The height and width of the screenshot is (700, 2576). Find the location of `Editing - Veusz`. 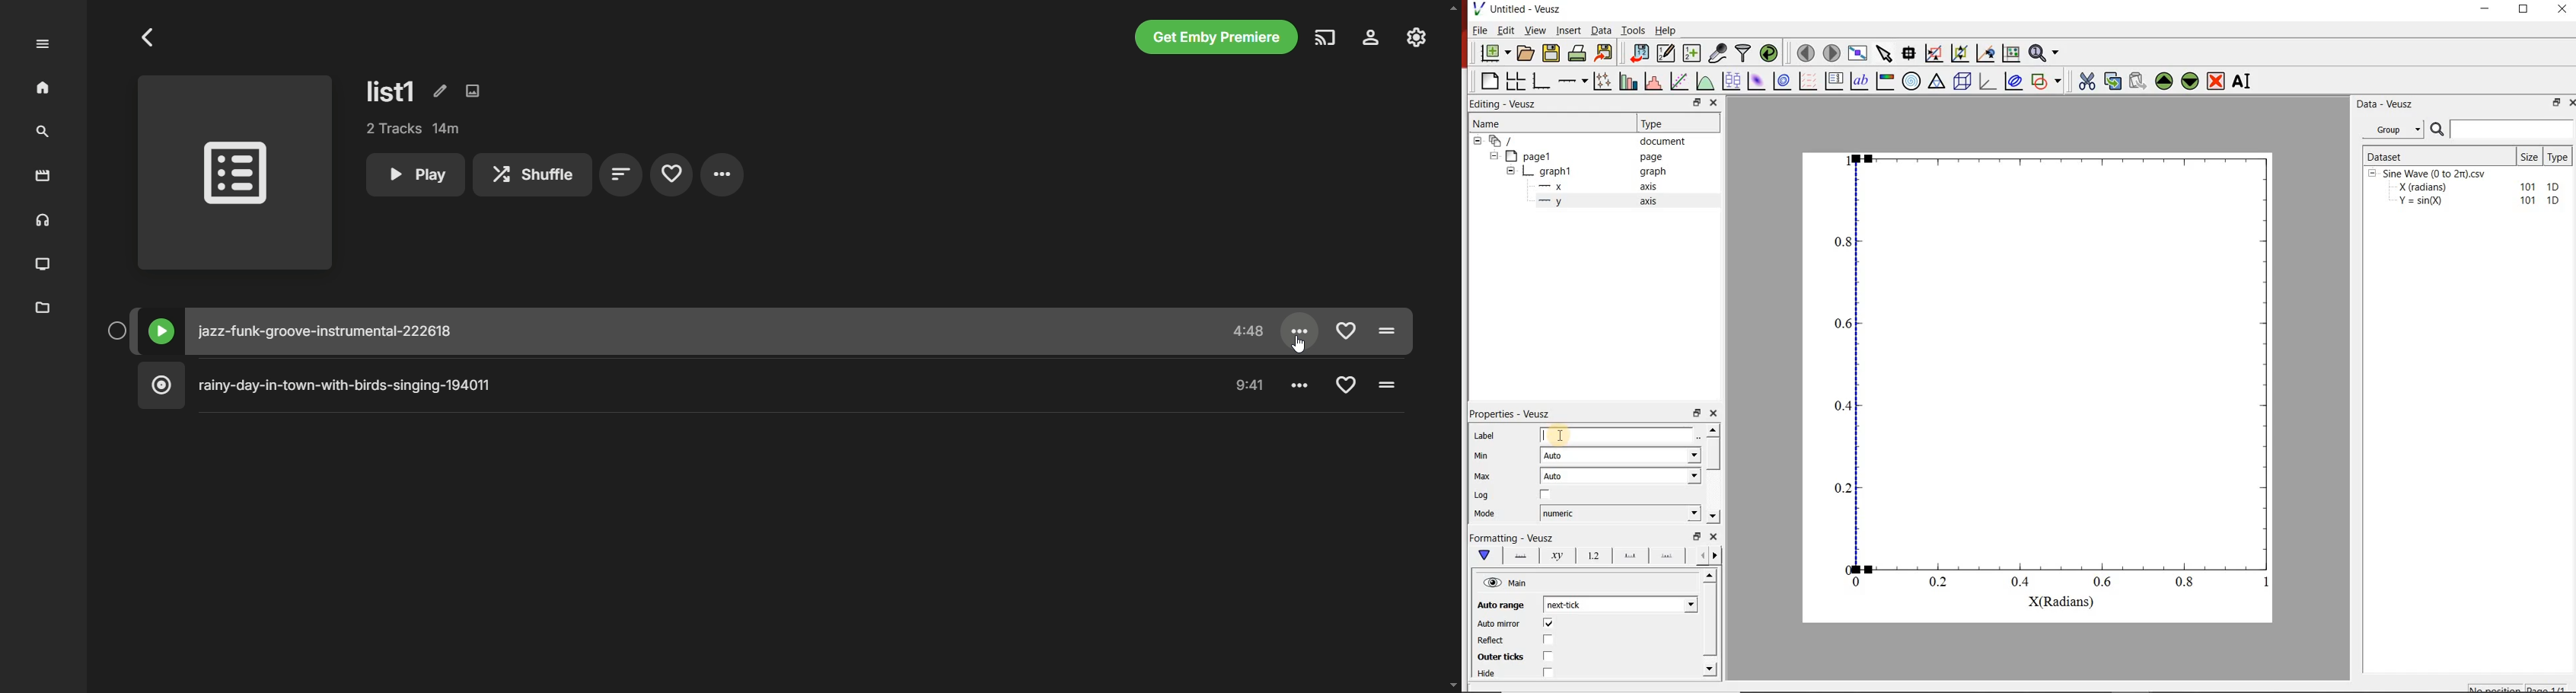

Editing - Veusz is located at coordinates (1505, 104).